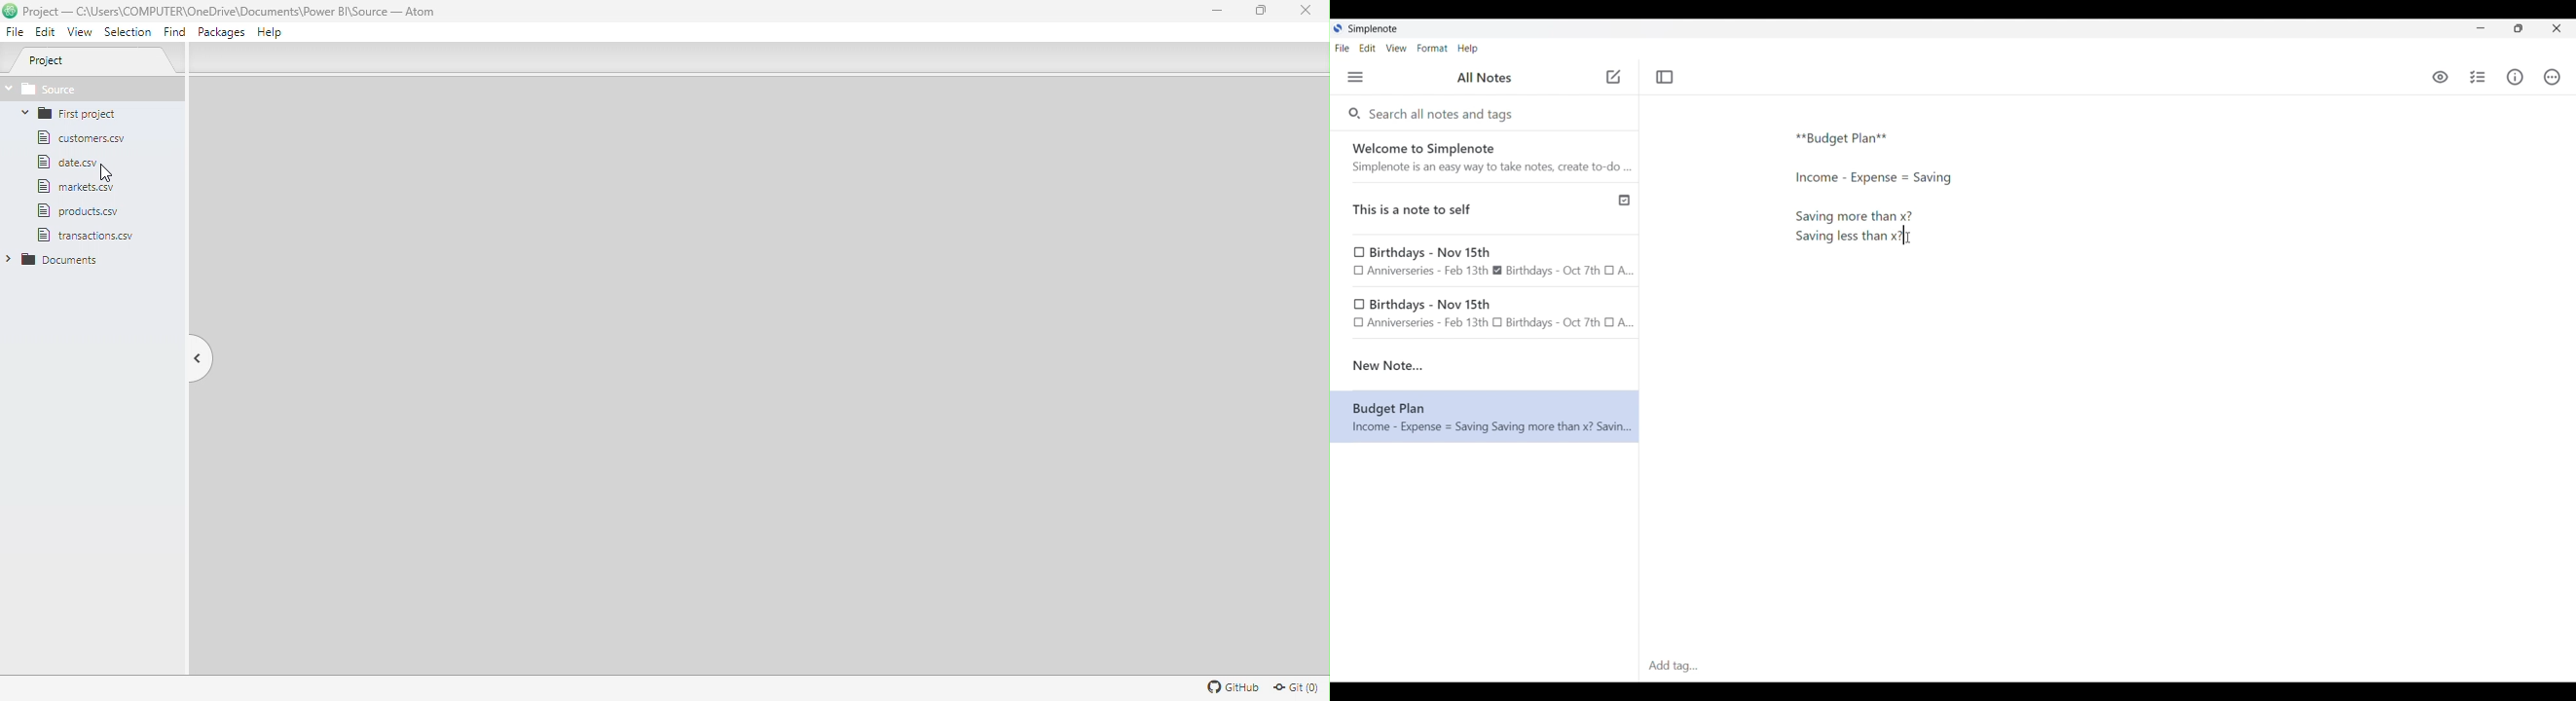 The image size is (2576, 728). Describe the element at coordinates (46, 33) in the screenshot. I see `Edit` at that location.